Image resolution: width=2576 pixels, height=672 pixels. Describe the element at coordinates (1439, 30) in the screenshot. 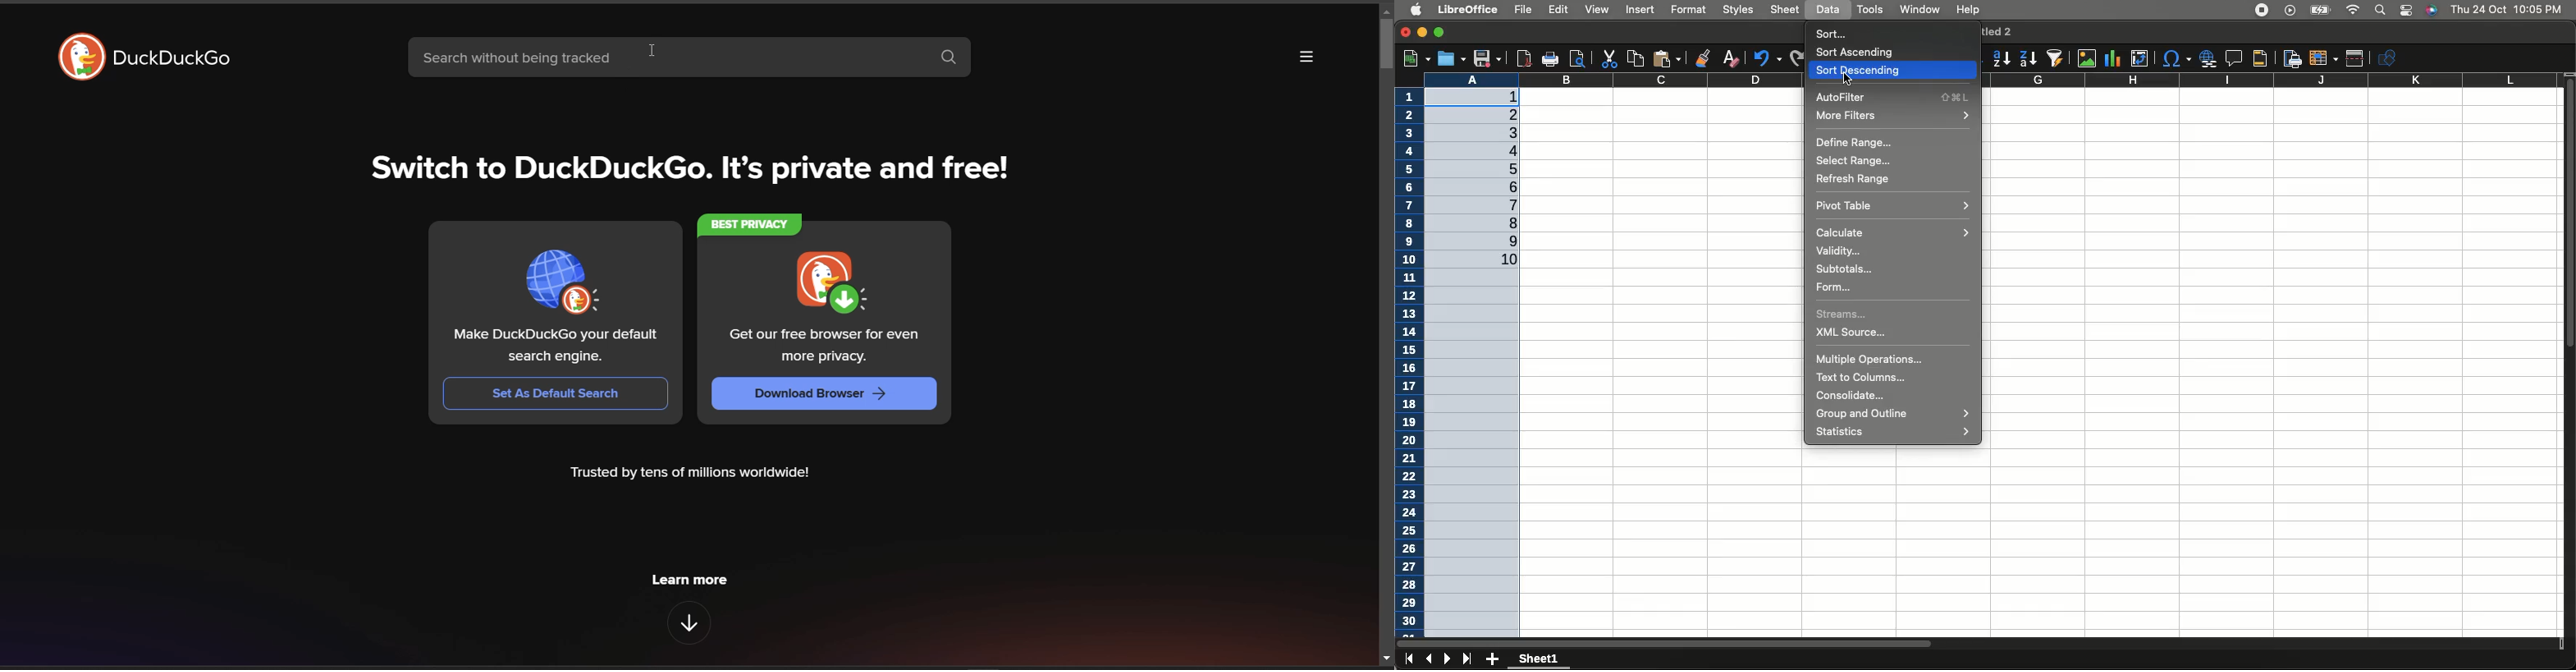

I see `Maximize` at that location.